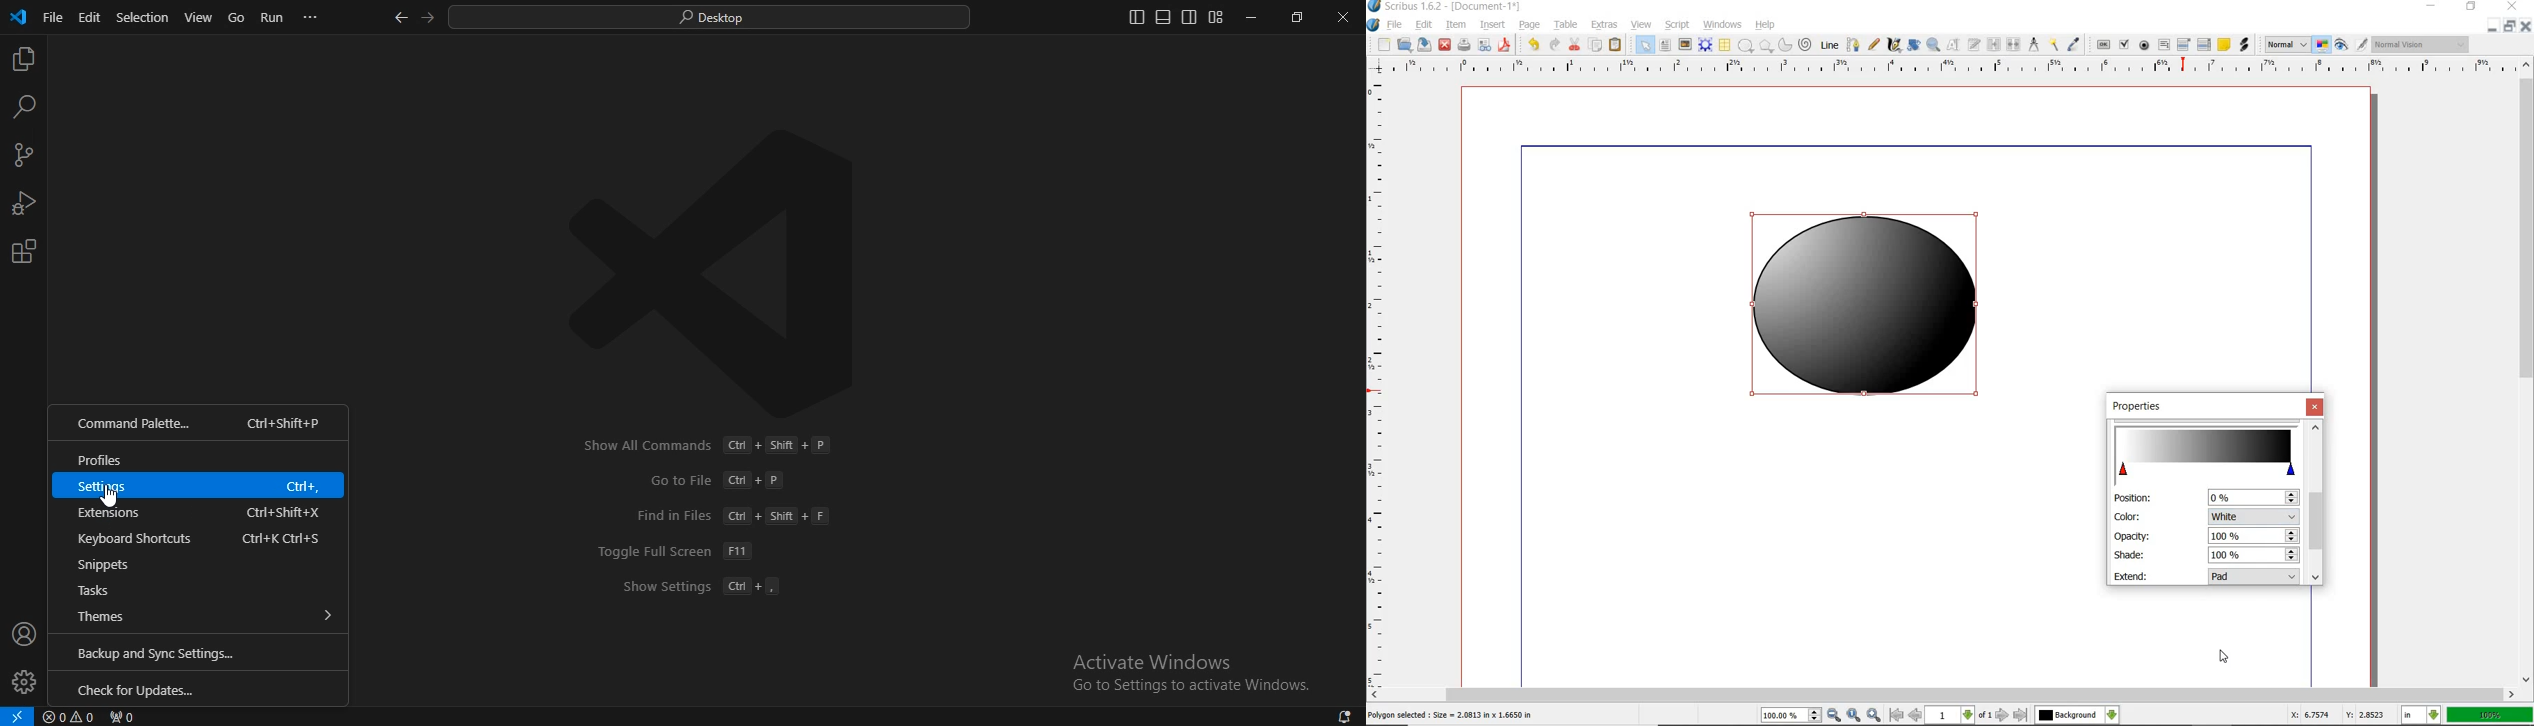 This screenshot has width=2548, height=728. Describe the element at coordinates (199, 457) in the screenshot. I see `profiles` at that location.